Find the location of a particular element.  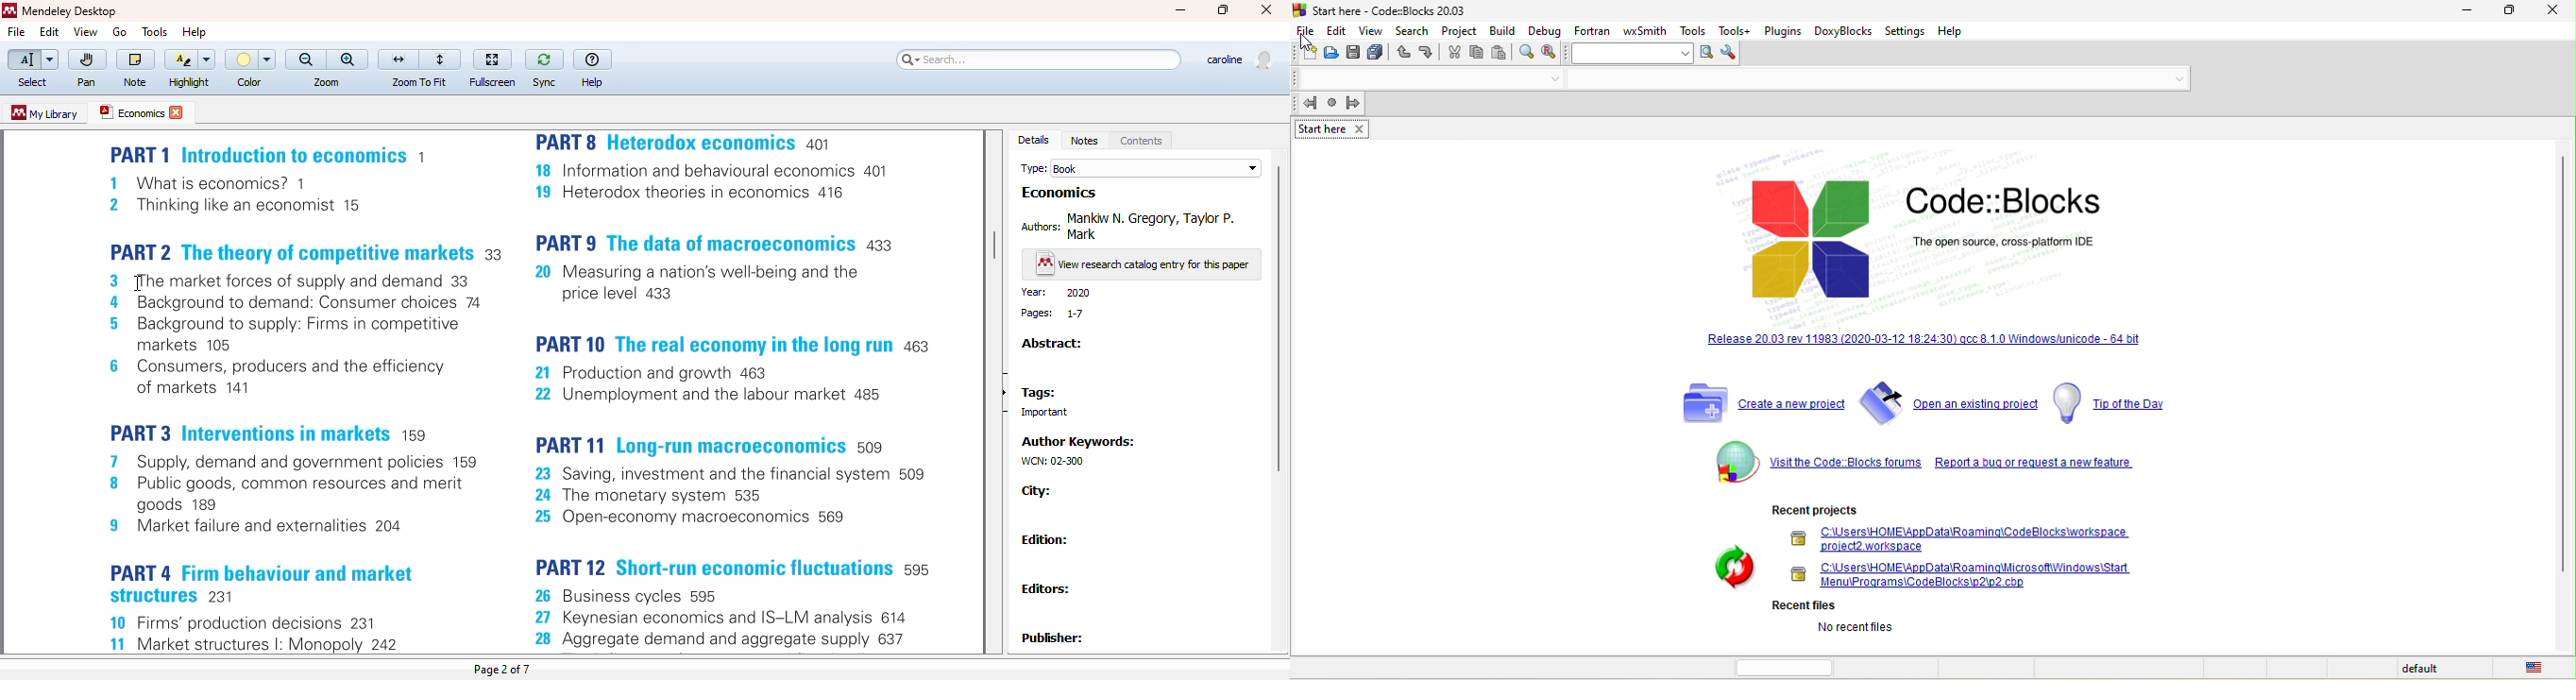

economics is located at coordinates (1059, 193).